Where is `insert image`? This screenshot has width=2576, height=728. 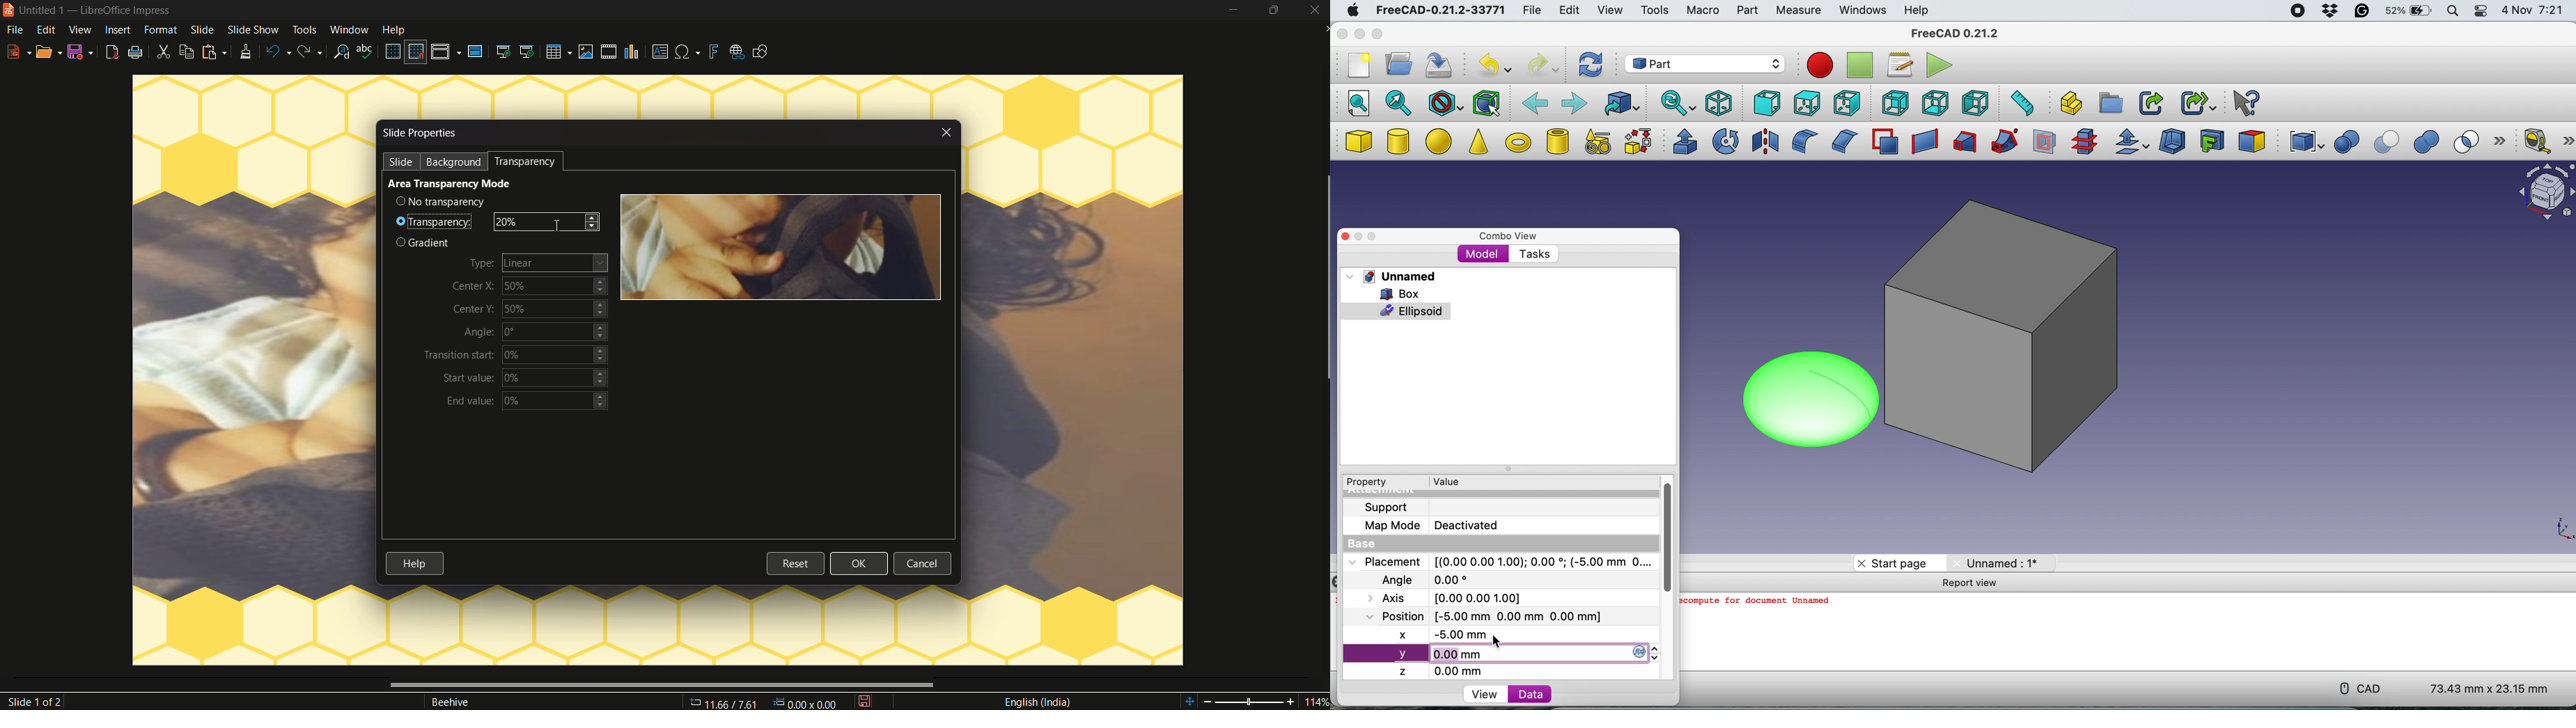
insert image is located at coordinates (586, 53).